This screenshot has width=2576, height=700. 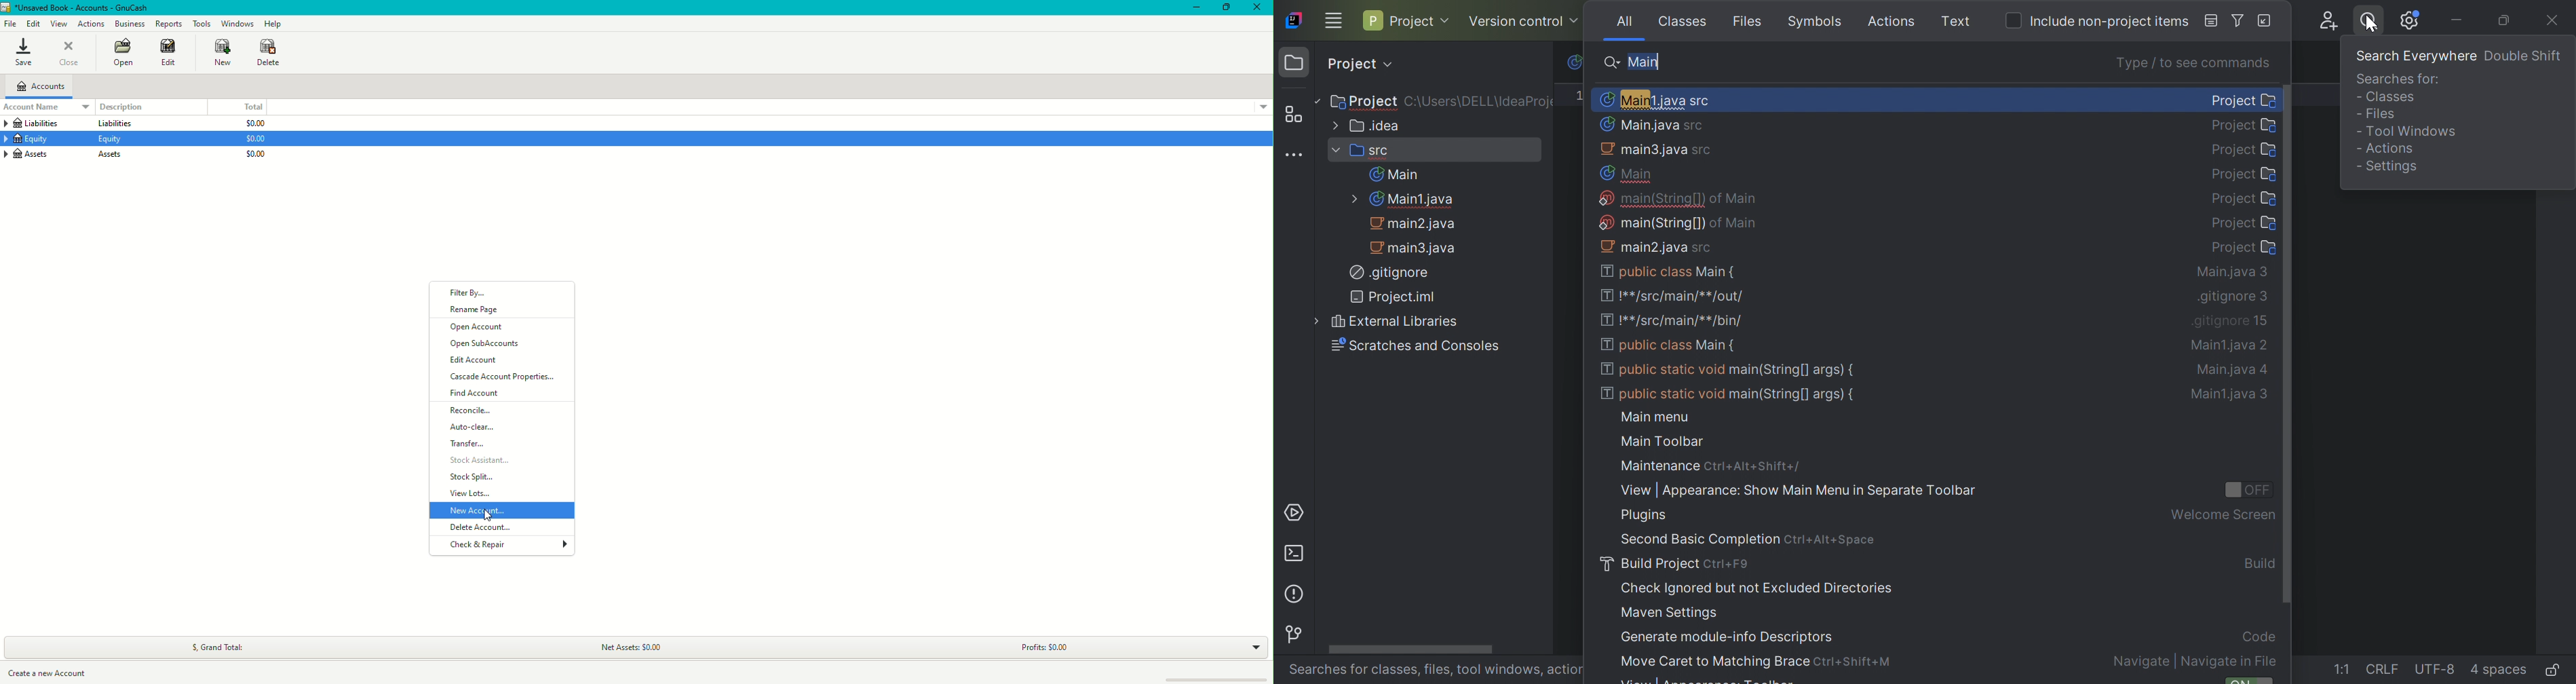 What do you see at coordinates (2265, 21) in the screenshot?
I see `Open in find tool window` at bounding box center [2265, 21].